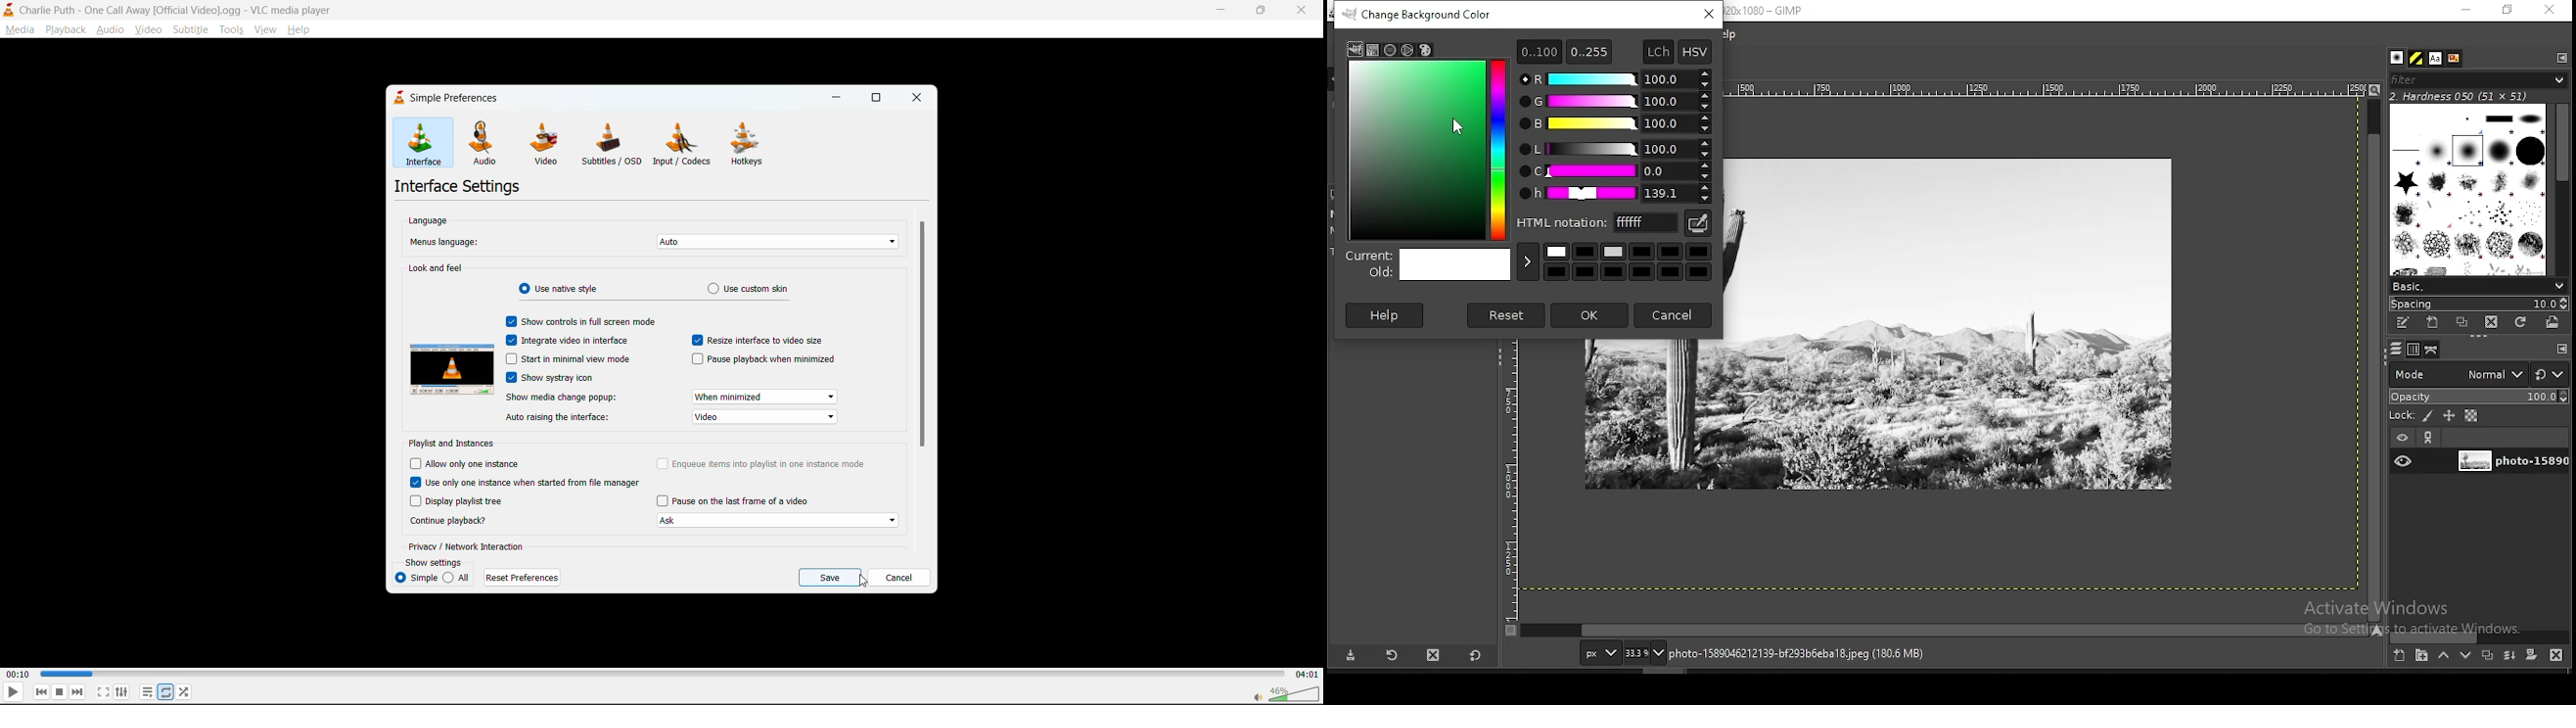 The width and height of the screenshot is (2576, 728). Describe the element at coordinates (767, 396) in the screenshot. I see `when minimized` at that location.